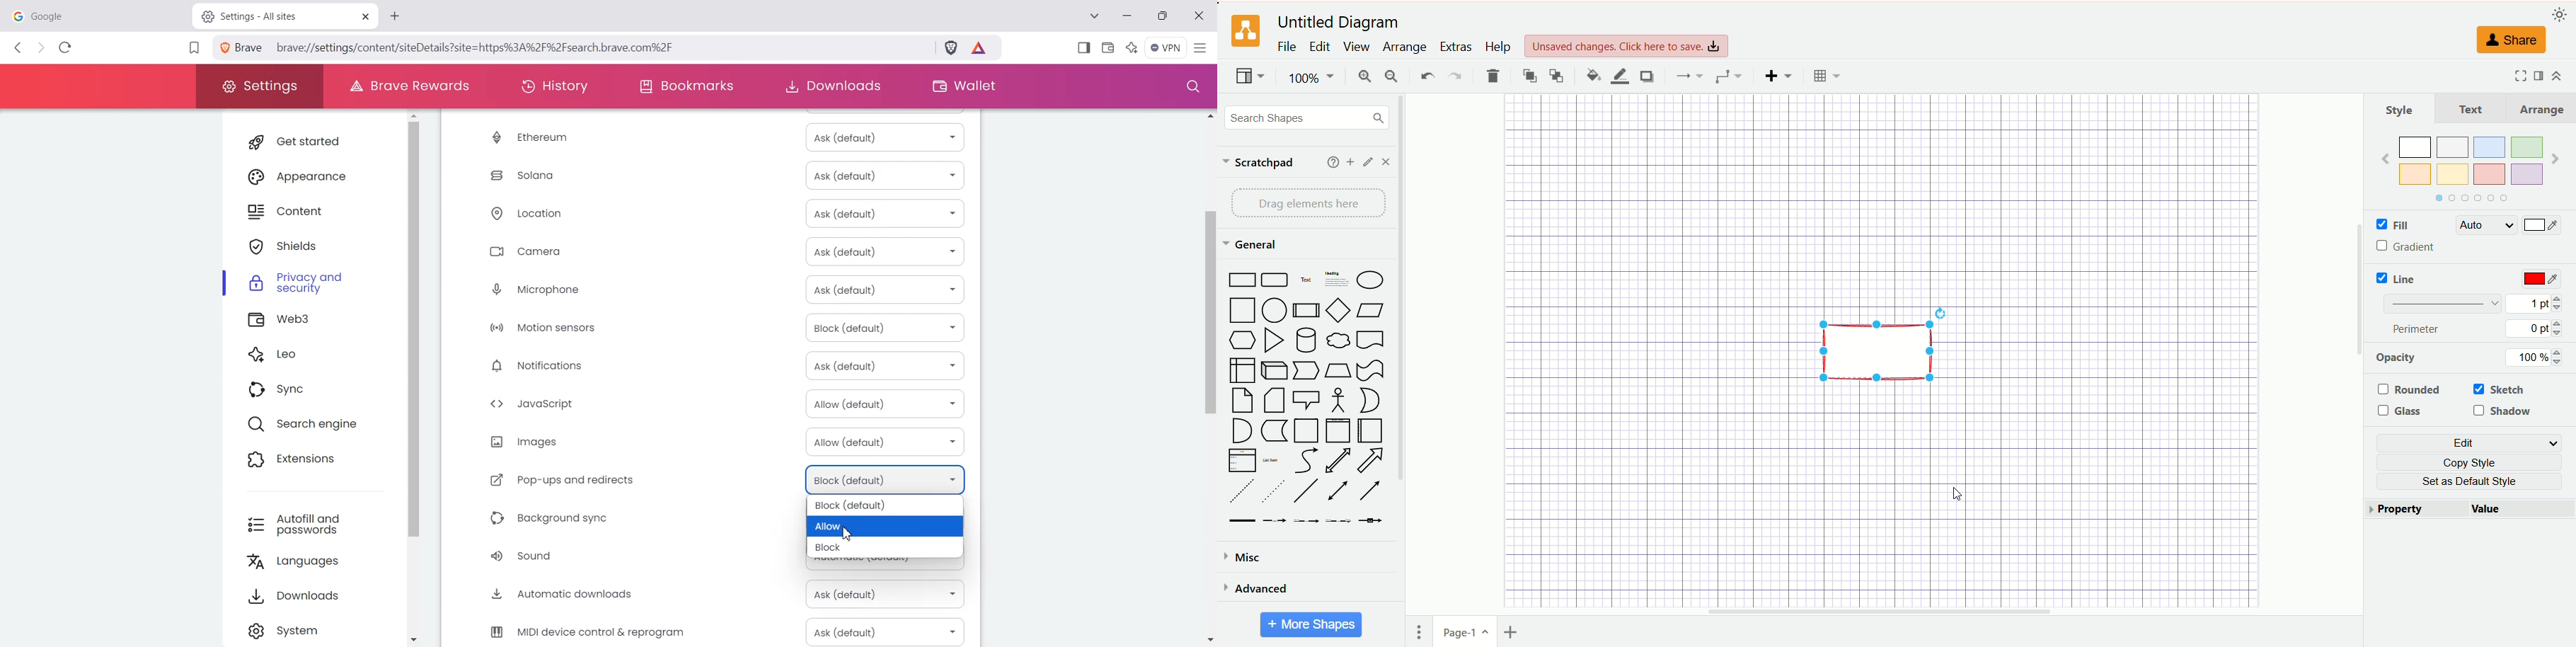  I want to click on color, so click(2469, 168).